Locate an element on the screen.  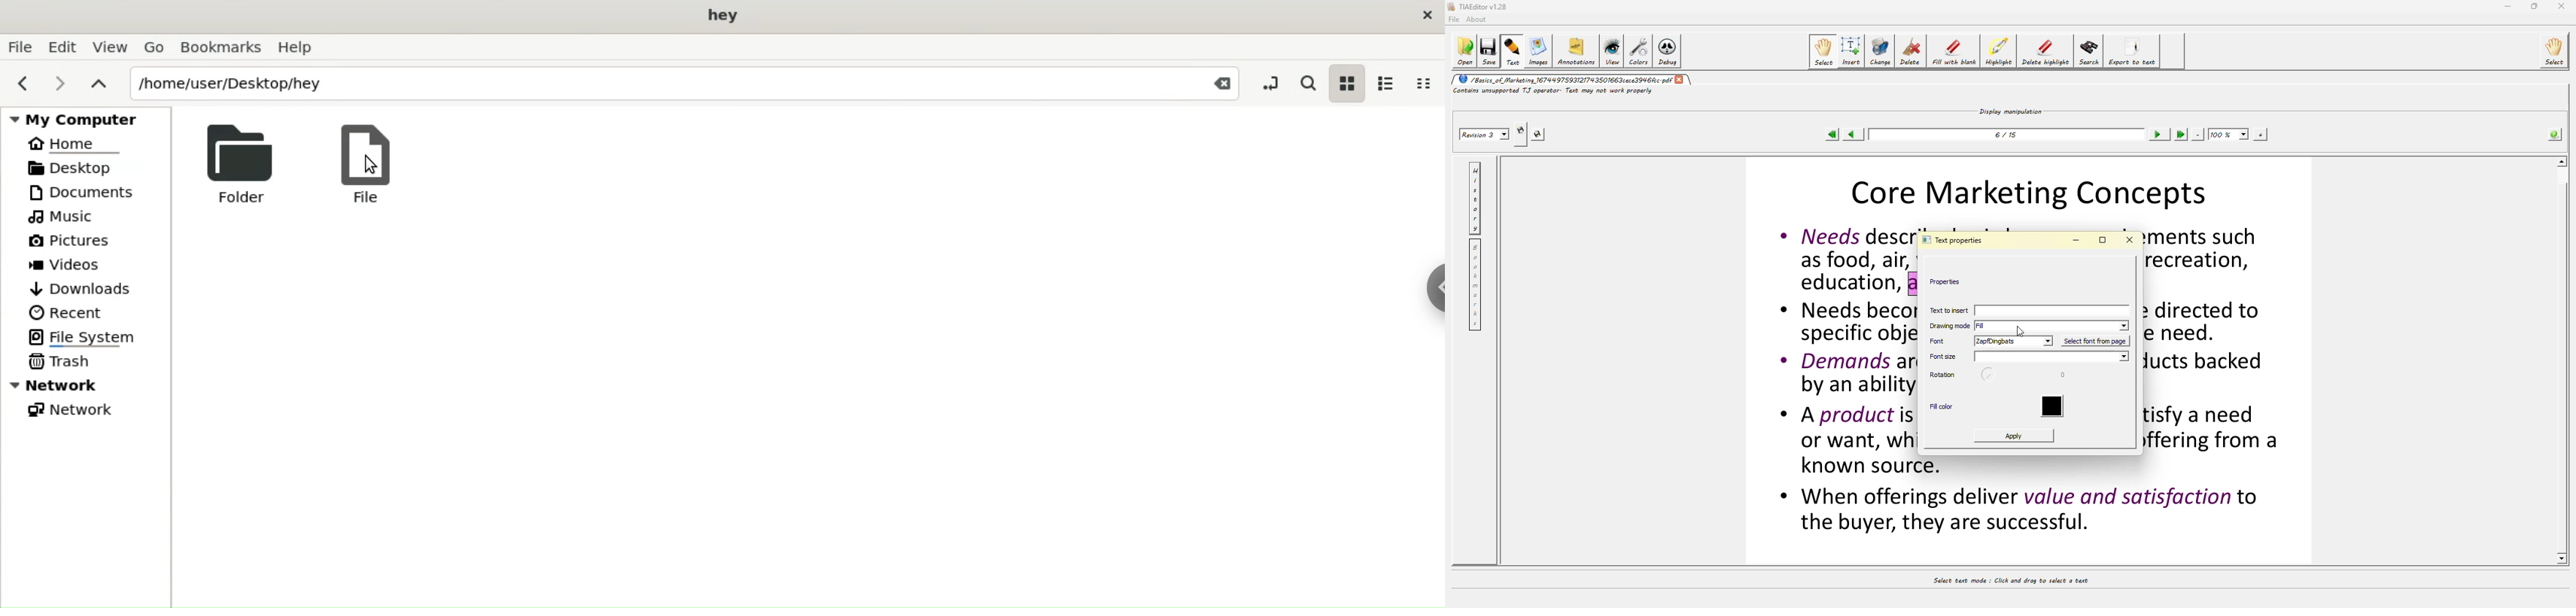
Pictures is located at coordinates (71, 238).